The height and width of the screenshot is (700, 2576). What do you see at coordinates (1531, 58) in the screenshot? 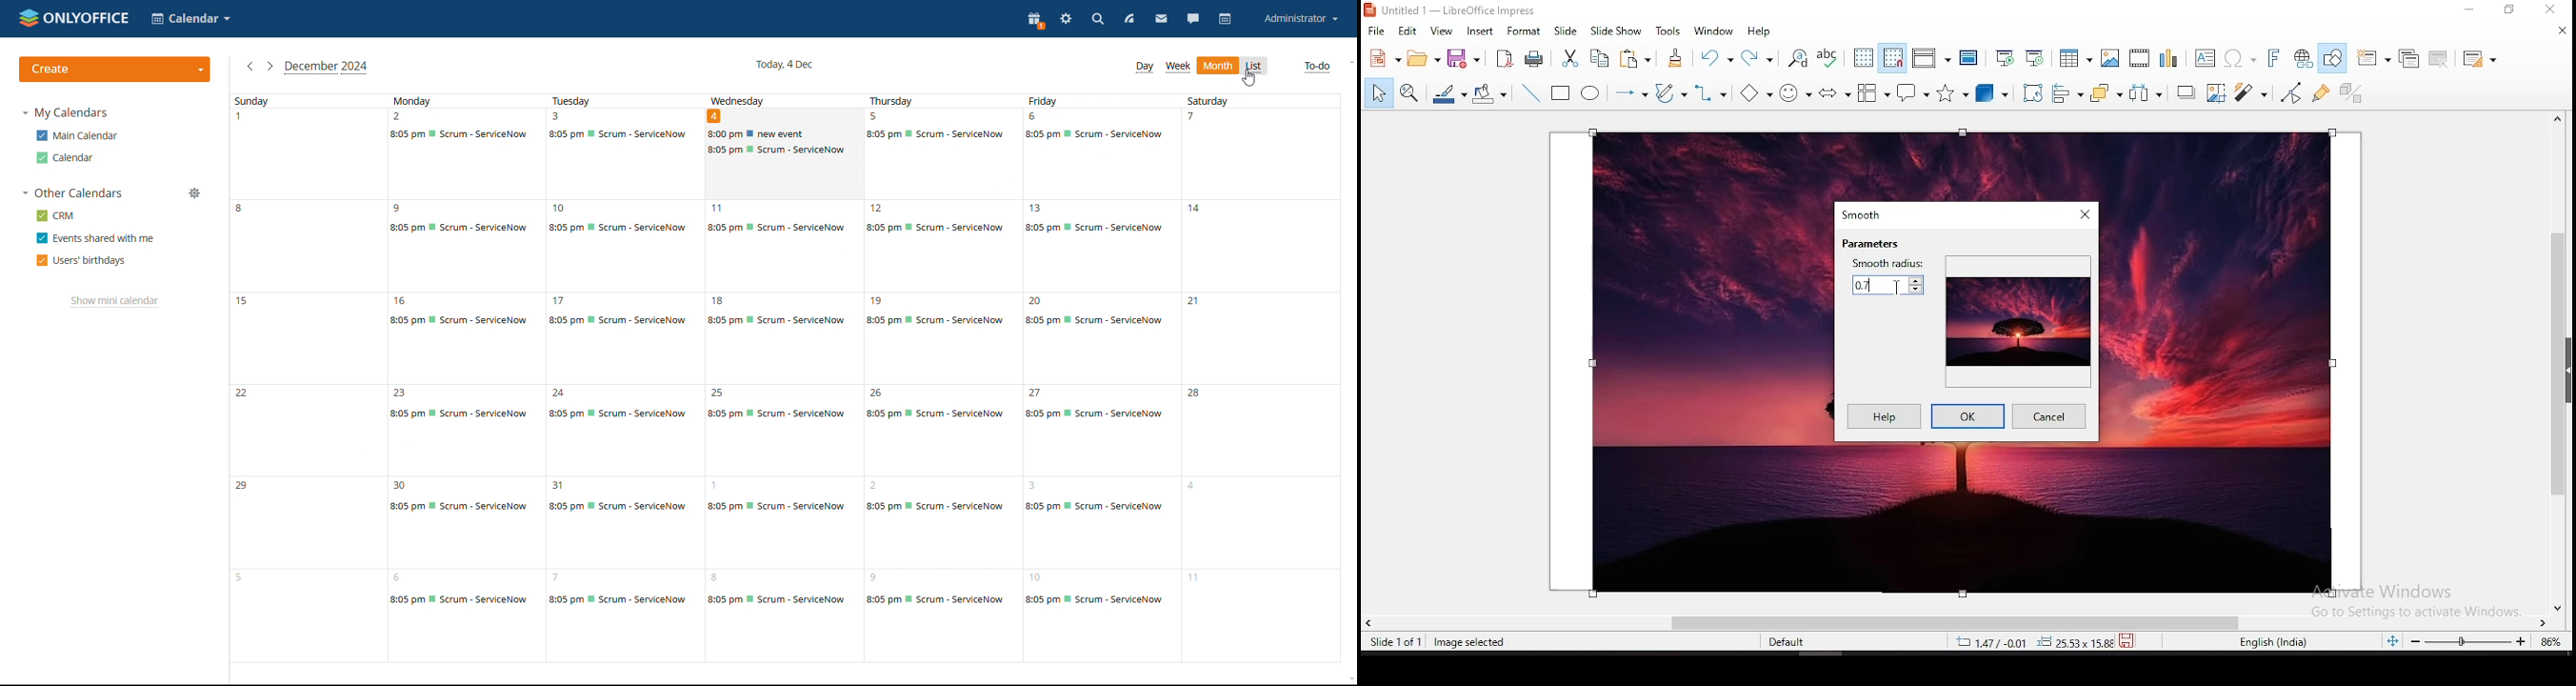
I see `print` at bounding box center [1531, 58].